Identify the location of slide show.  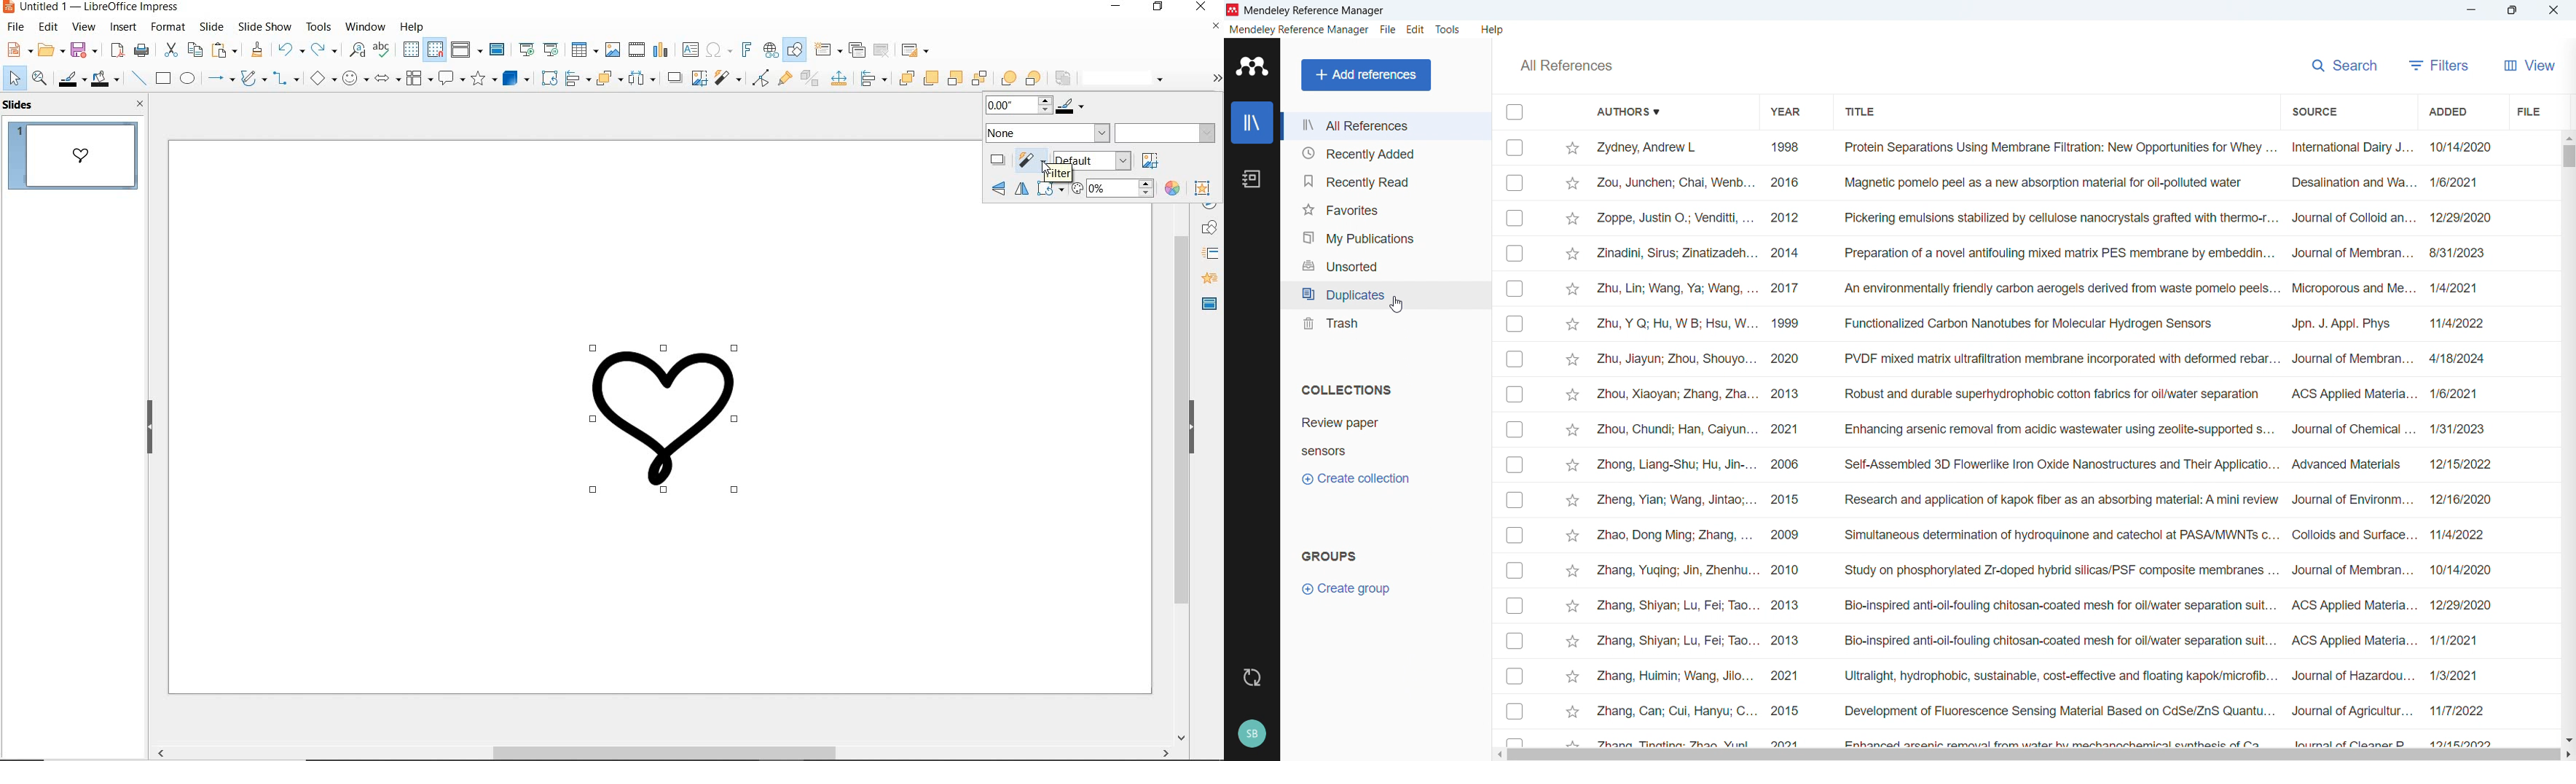
(263, 26).